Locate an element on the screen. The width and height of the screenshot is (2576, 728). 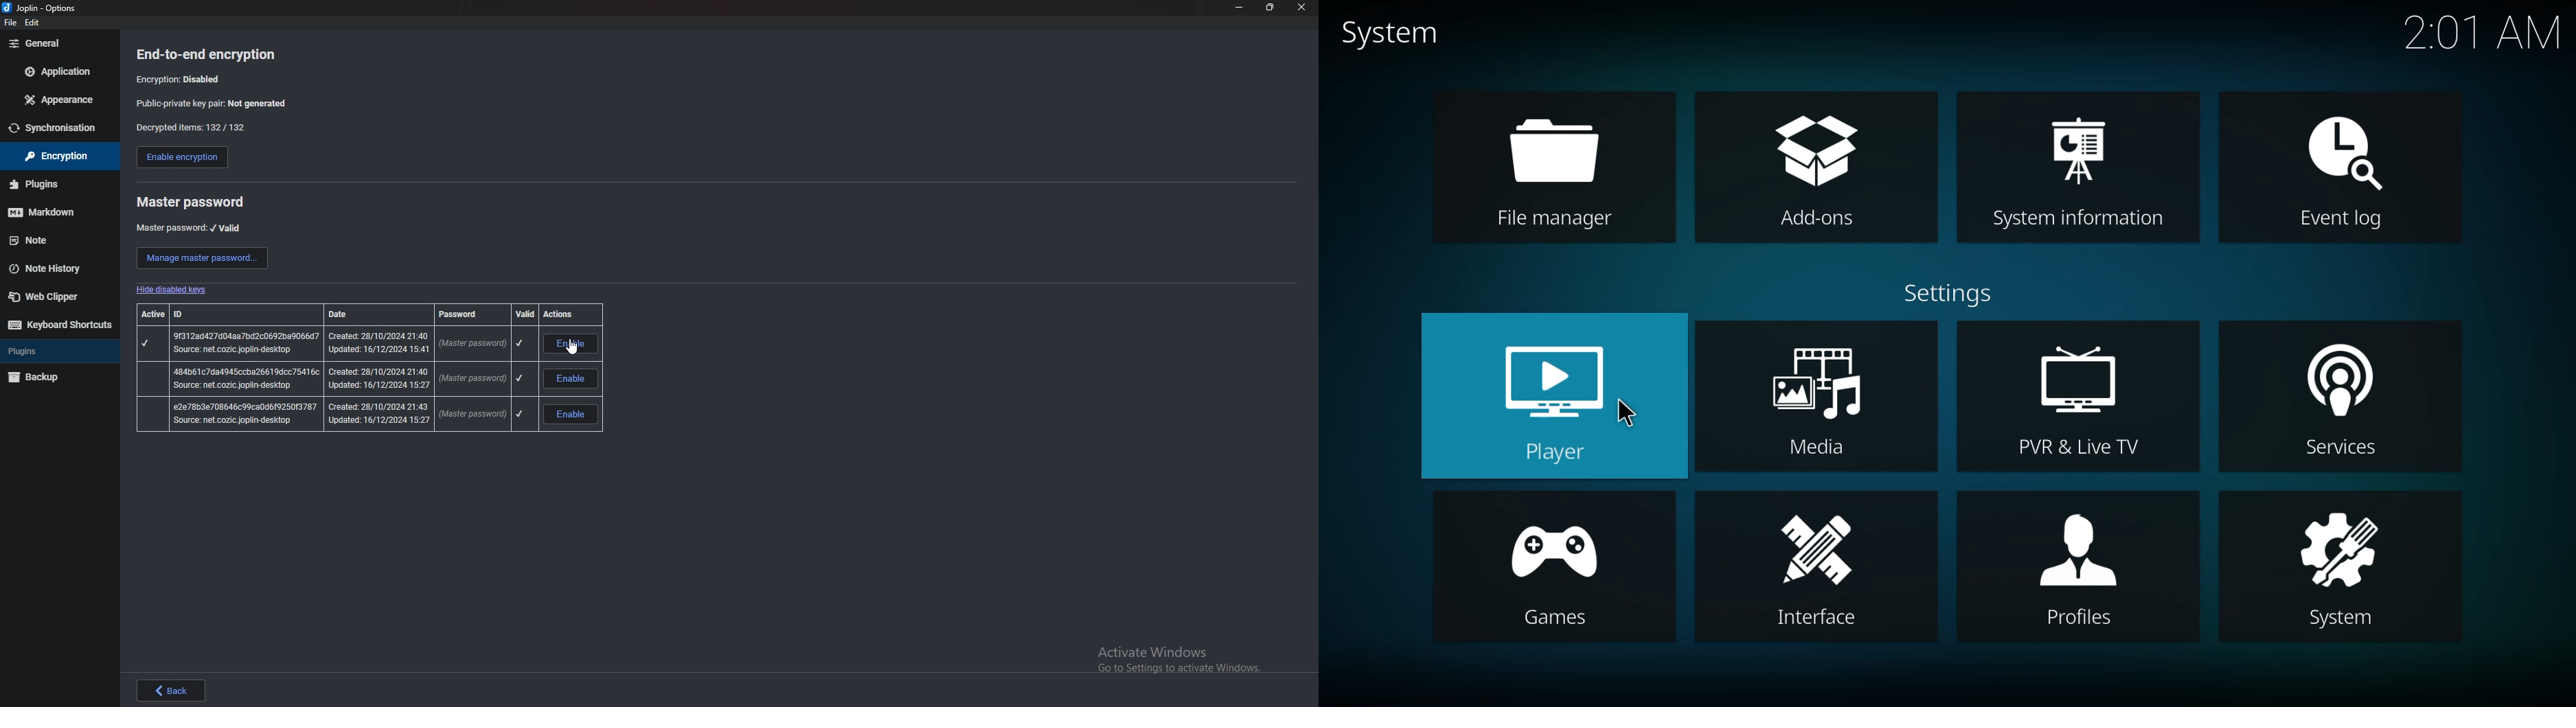
public private key pair is located at coordinates (209, 103).